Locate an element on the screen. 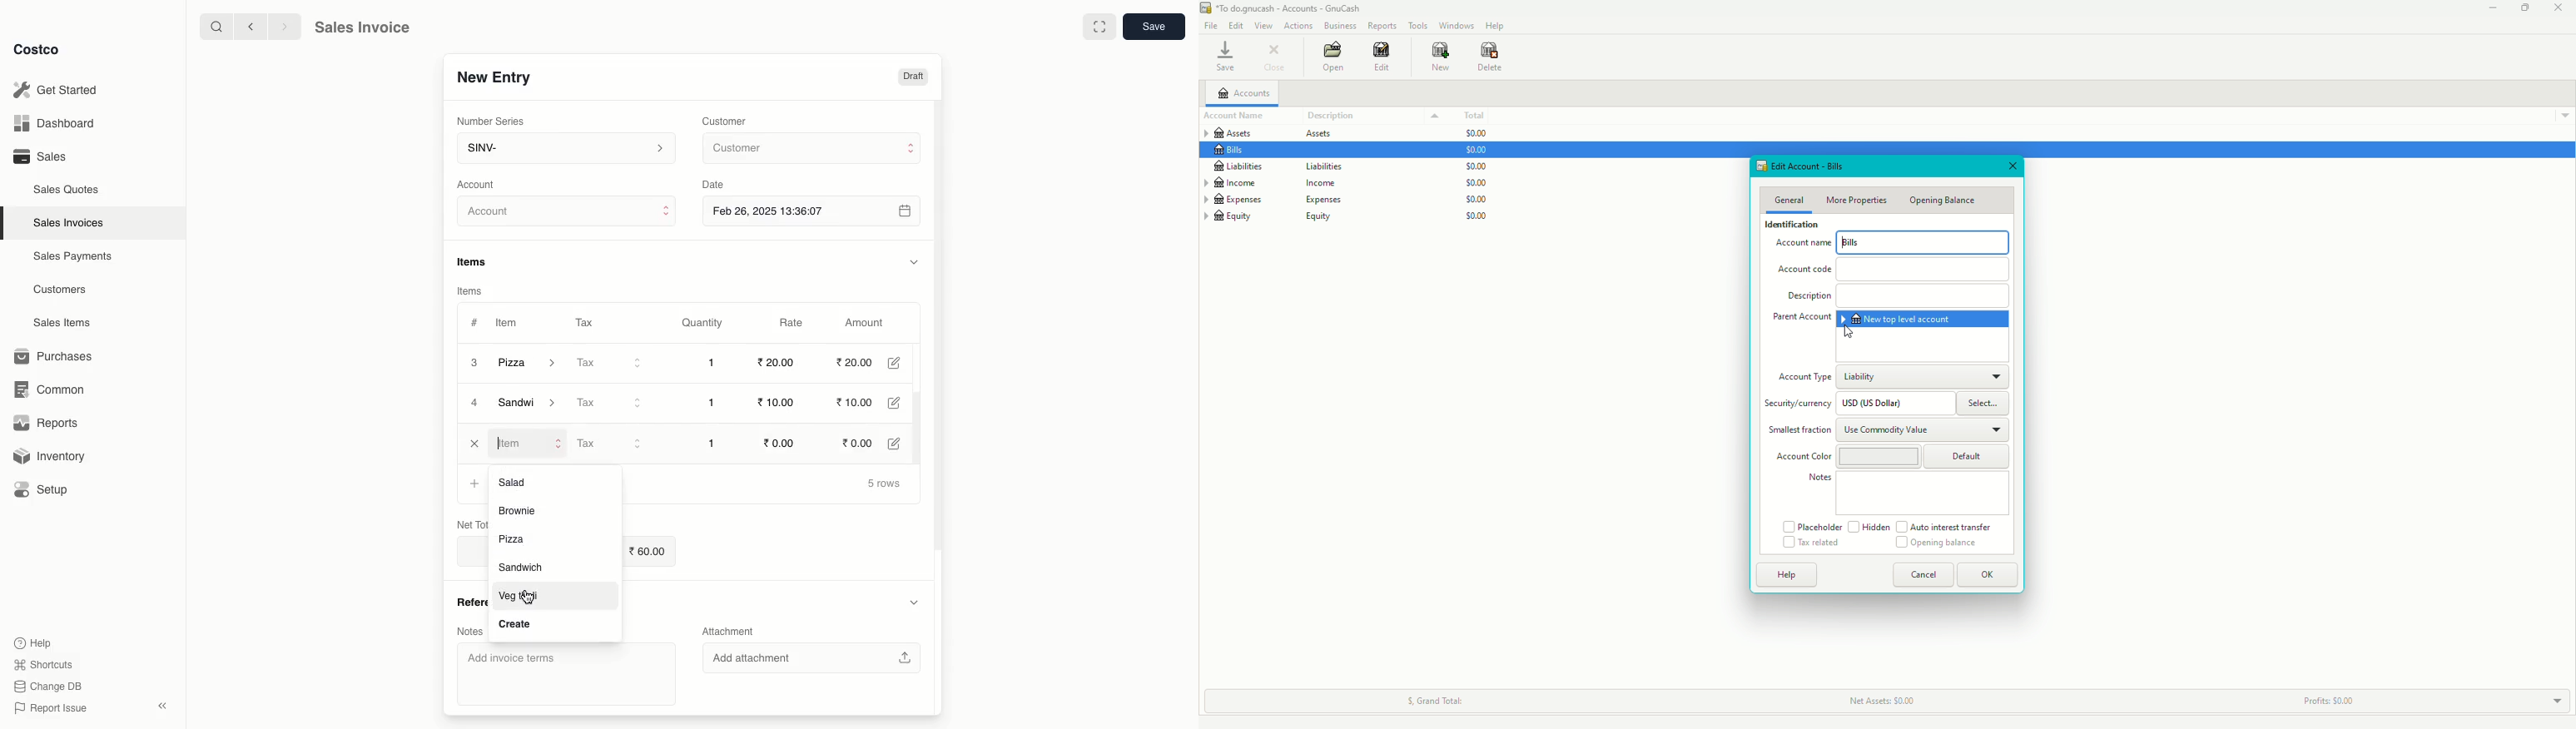  Sales Quotes is located at coordinates (68, 189).